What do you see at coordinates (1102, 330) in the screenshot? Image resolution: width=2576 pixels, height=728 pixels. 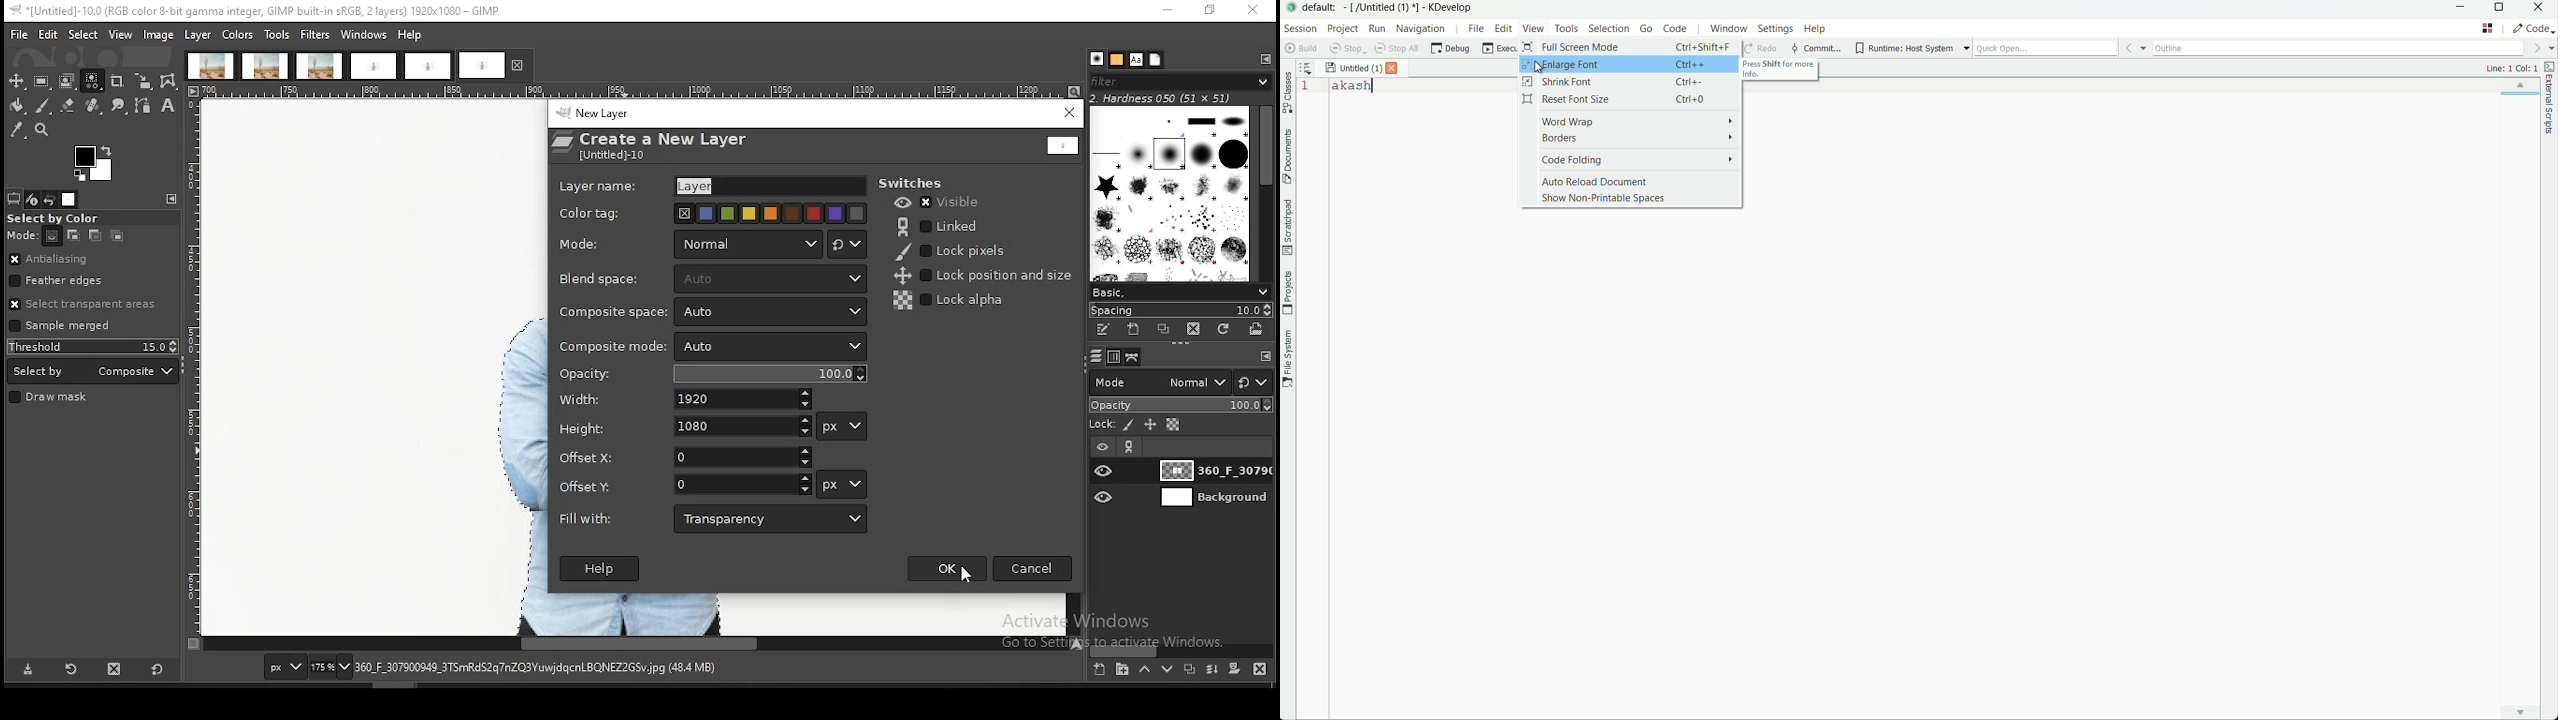 I see `edit this brush` at bounding box center [1102, 330].